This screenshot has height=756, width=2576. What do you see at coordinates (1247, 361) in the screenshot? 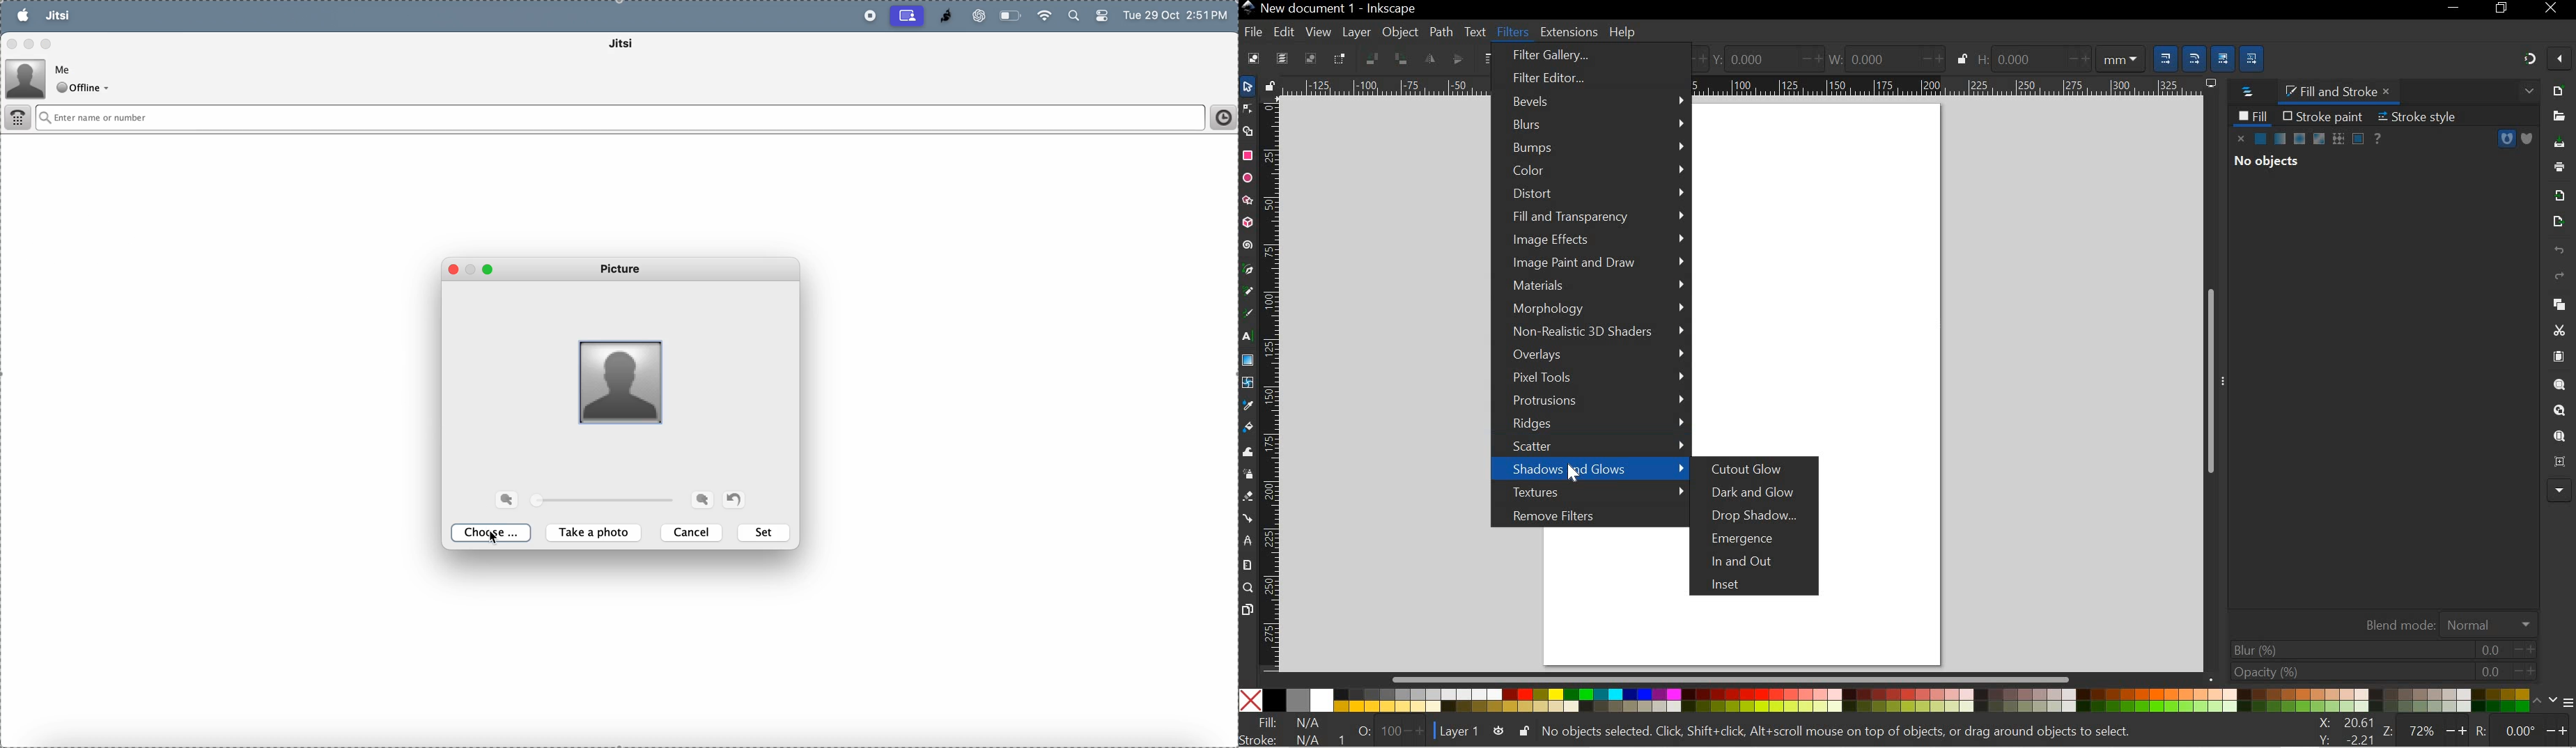
I see `SHAPES AND TOOLS` at bounding box center [1247, 361].